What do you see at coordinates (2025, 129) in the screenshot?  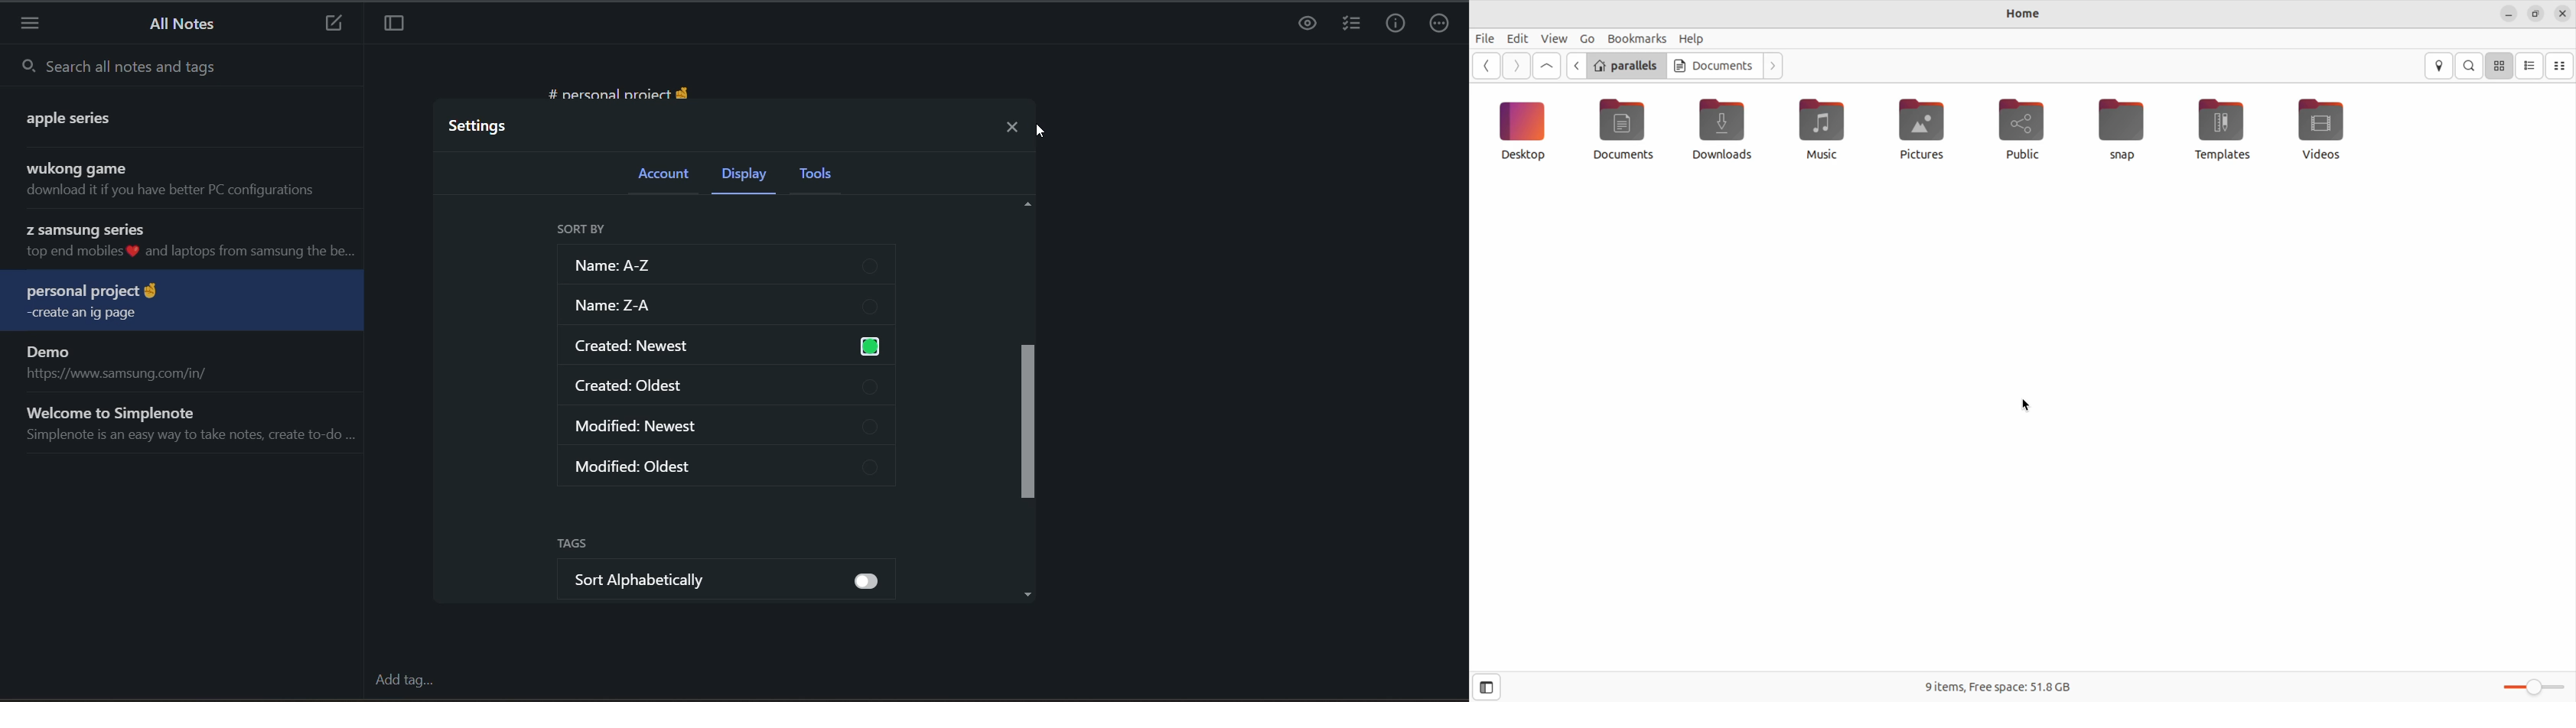 I see `public` at bounding box center [2025, 129].